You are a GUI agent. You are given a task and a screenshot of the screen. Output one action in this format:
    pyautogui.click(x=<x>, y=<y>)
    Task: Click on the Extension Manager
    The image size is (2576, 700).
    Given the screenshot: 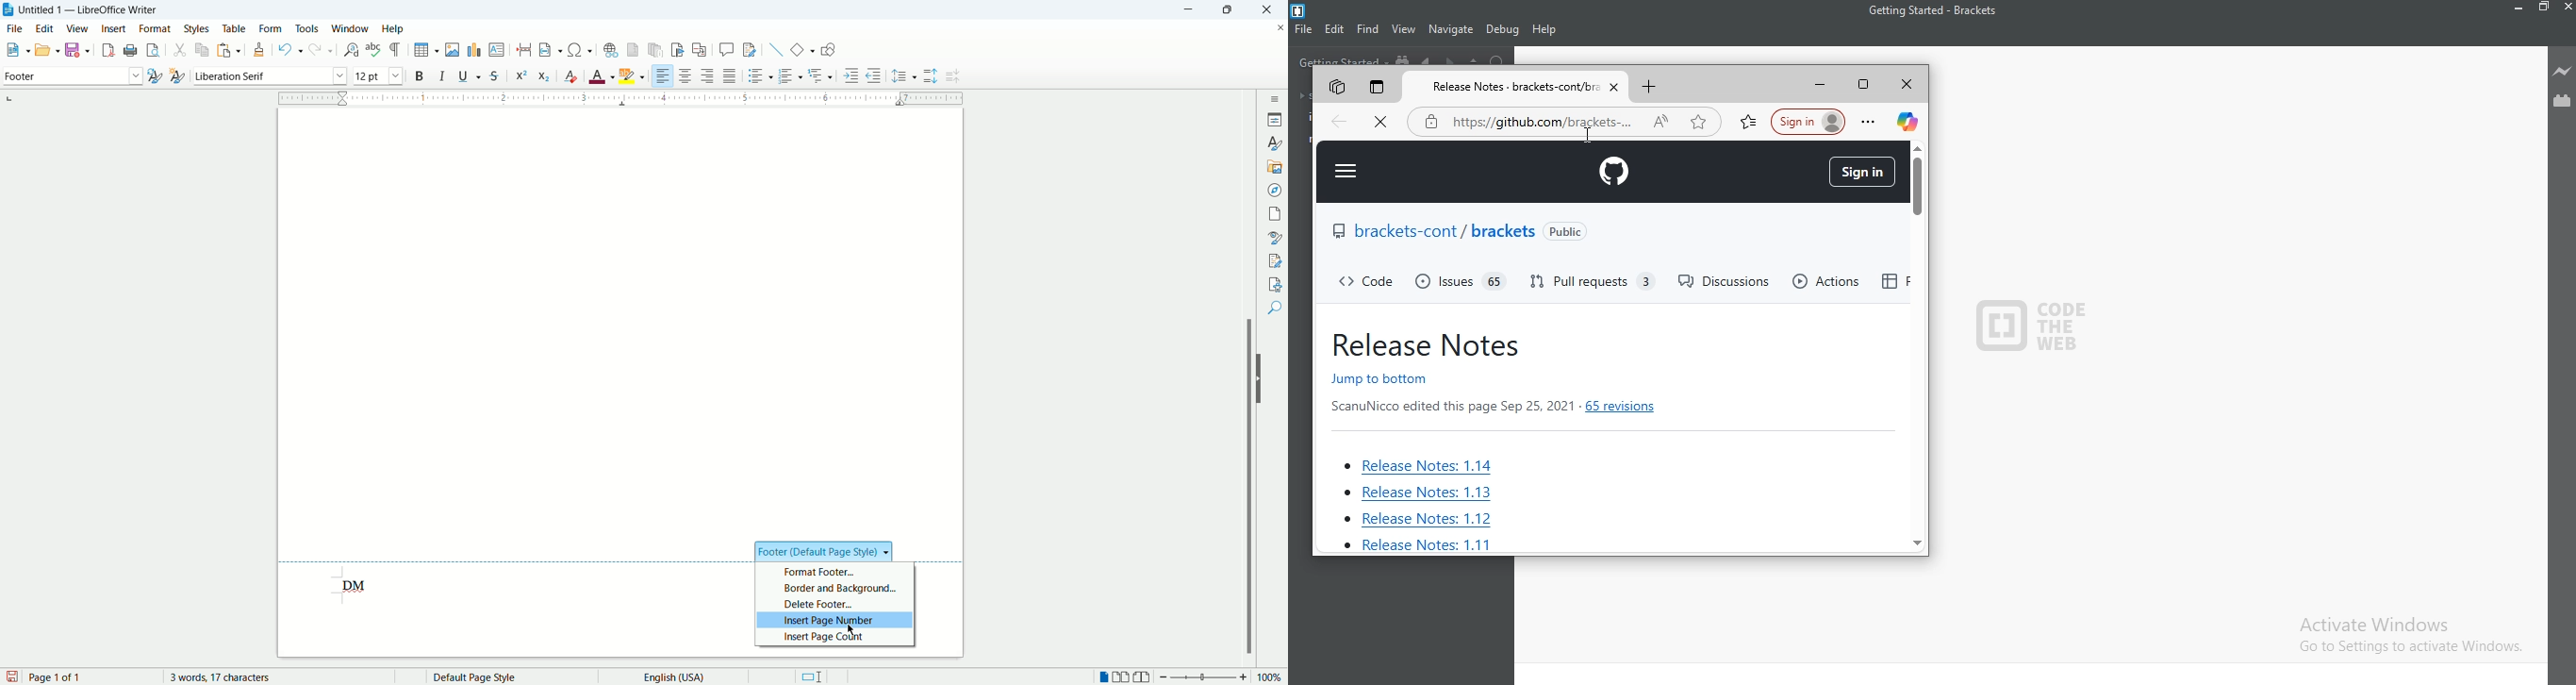 What is the action you would take?
    pyautogui.click(x=2564, y=105)
    